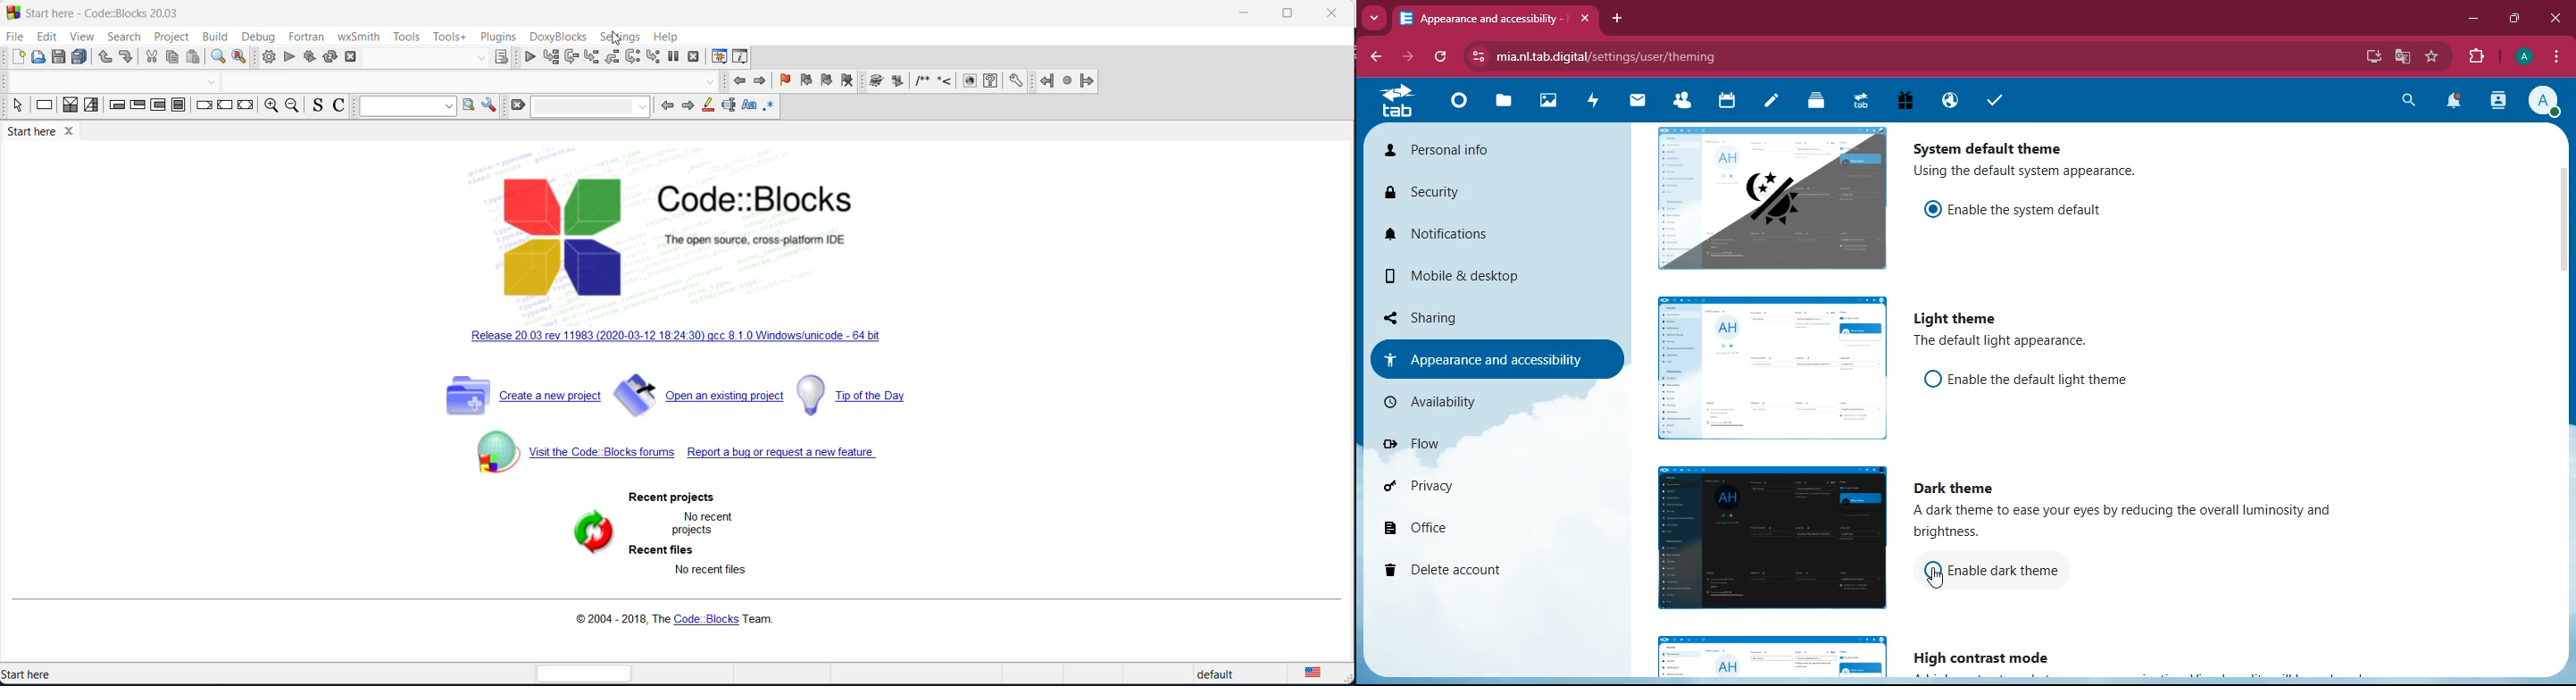 This screenshot has width=2576, height=700. What do you see at coordinates (673, 620) in the screenshot?
I see `copyright` at bounding box center [673, 620].